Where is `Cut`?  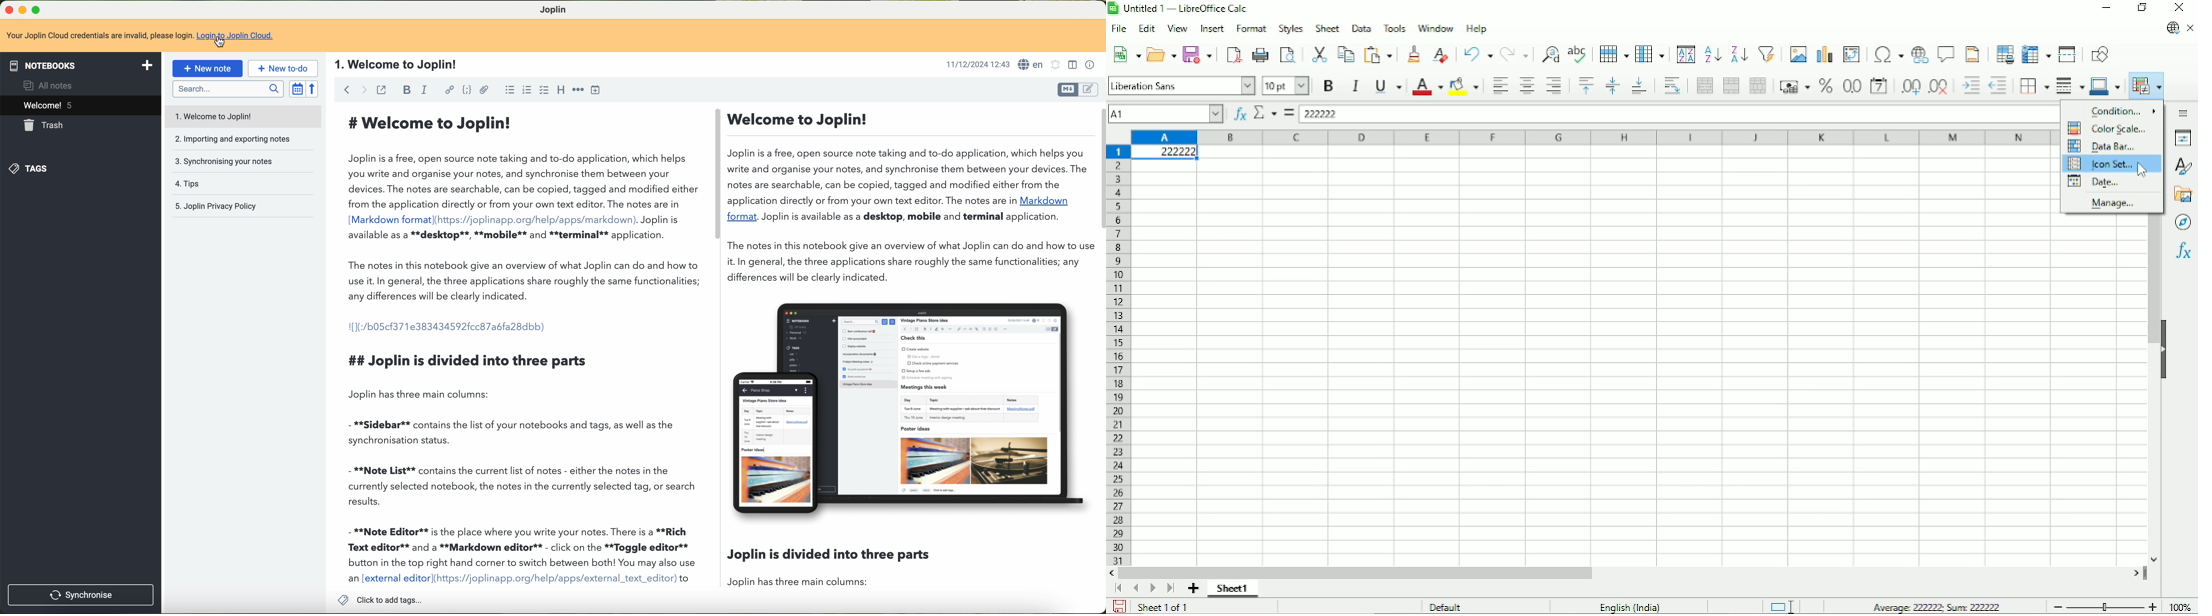 Cut is located at coordinates (1318, 53).